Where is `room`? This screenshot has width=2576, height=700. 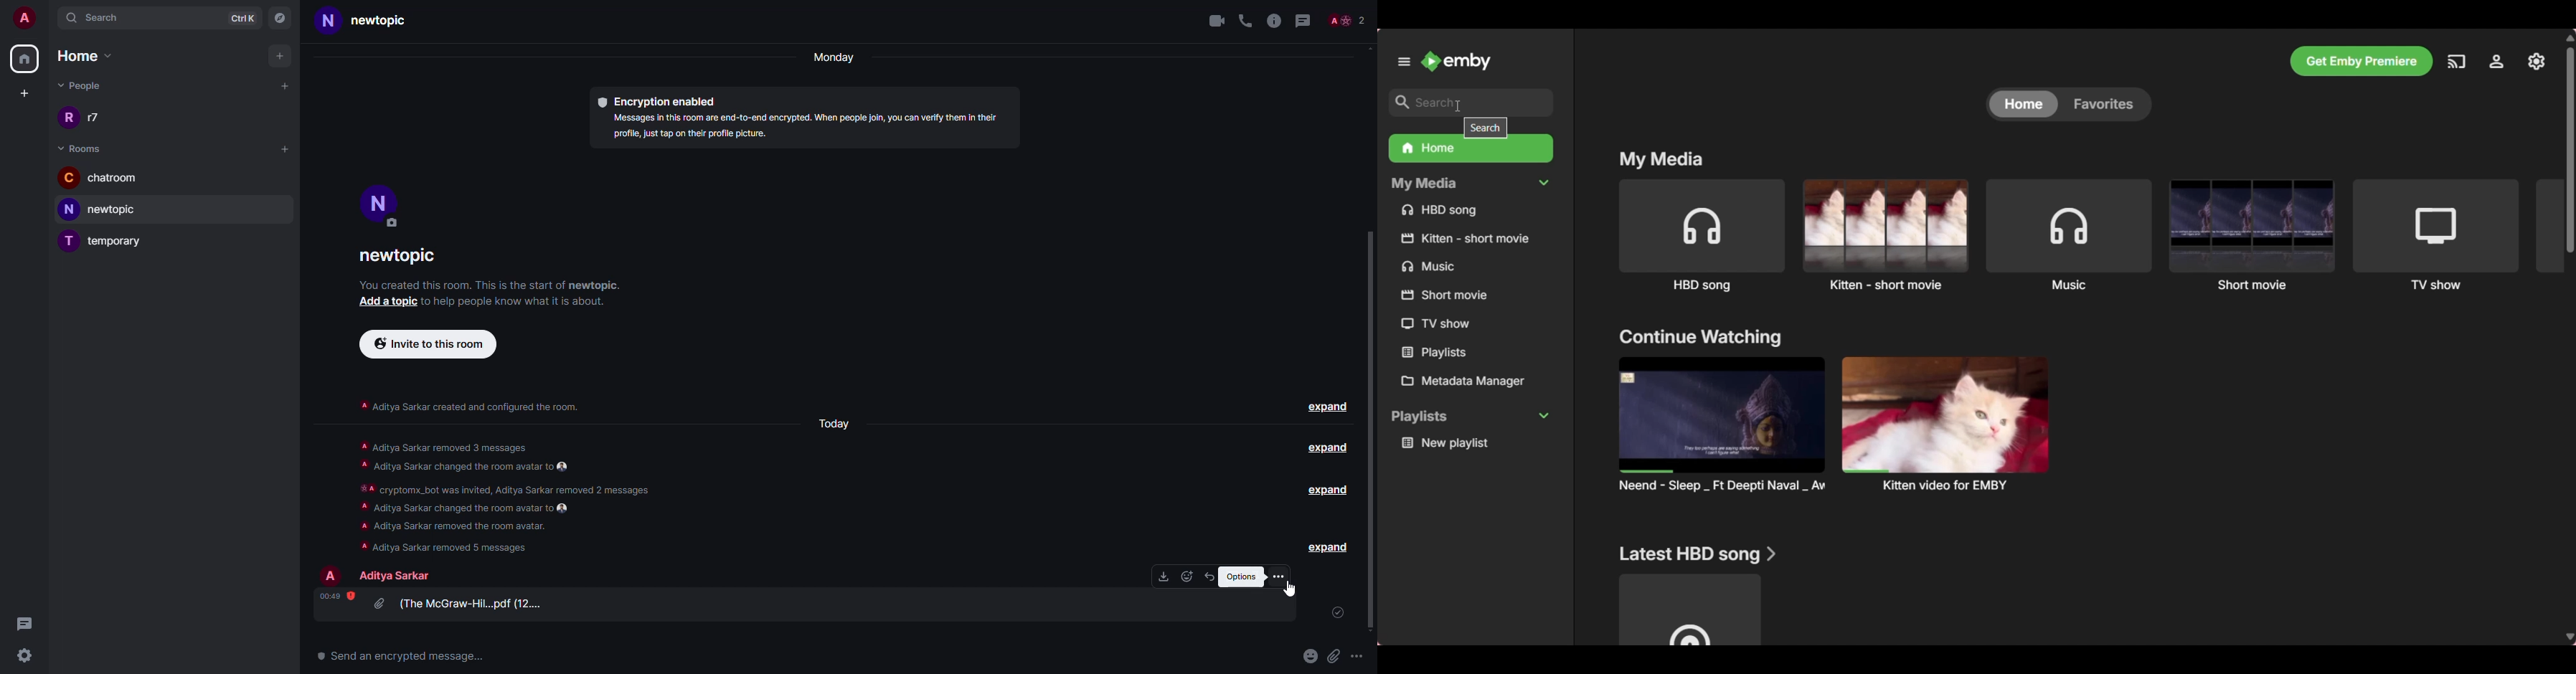 room is located at coordinates (399, 255).